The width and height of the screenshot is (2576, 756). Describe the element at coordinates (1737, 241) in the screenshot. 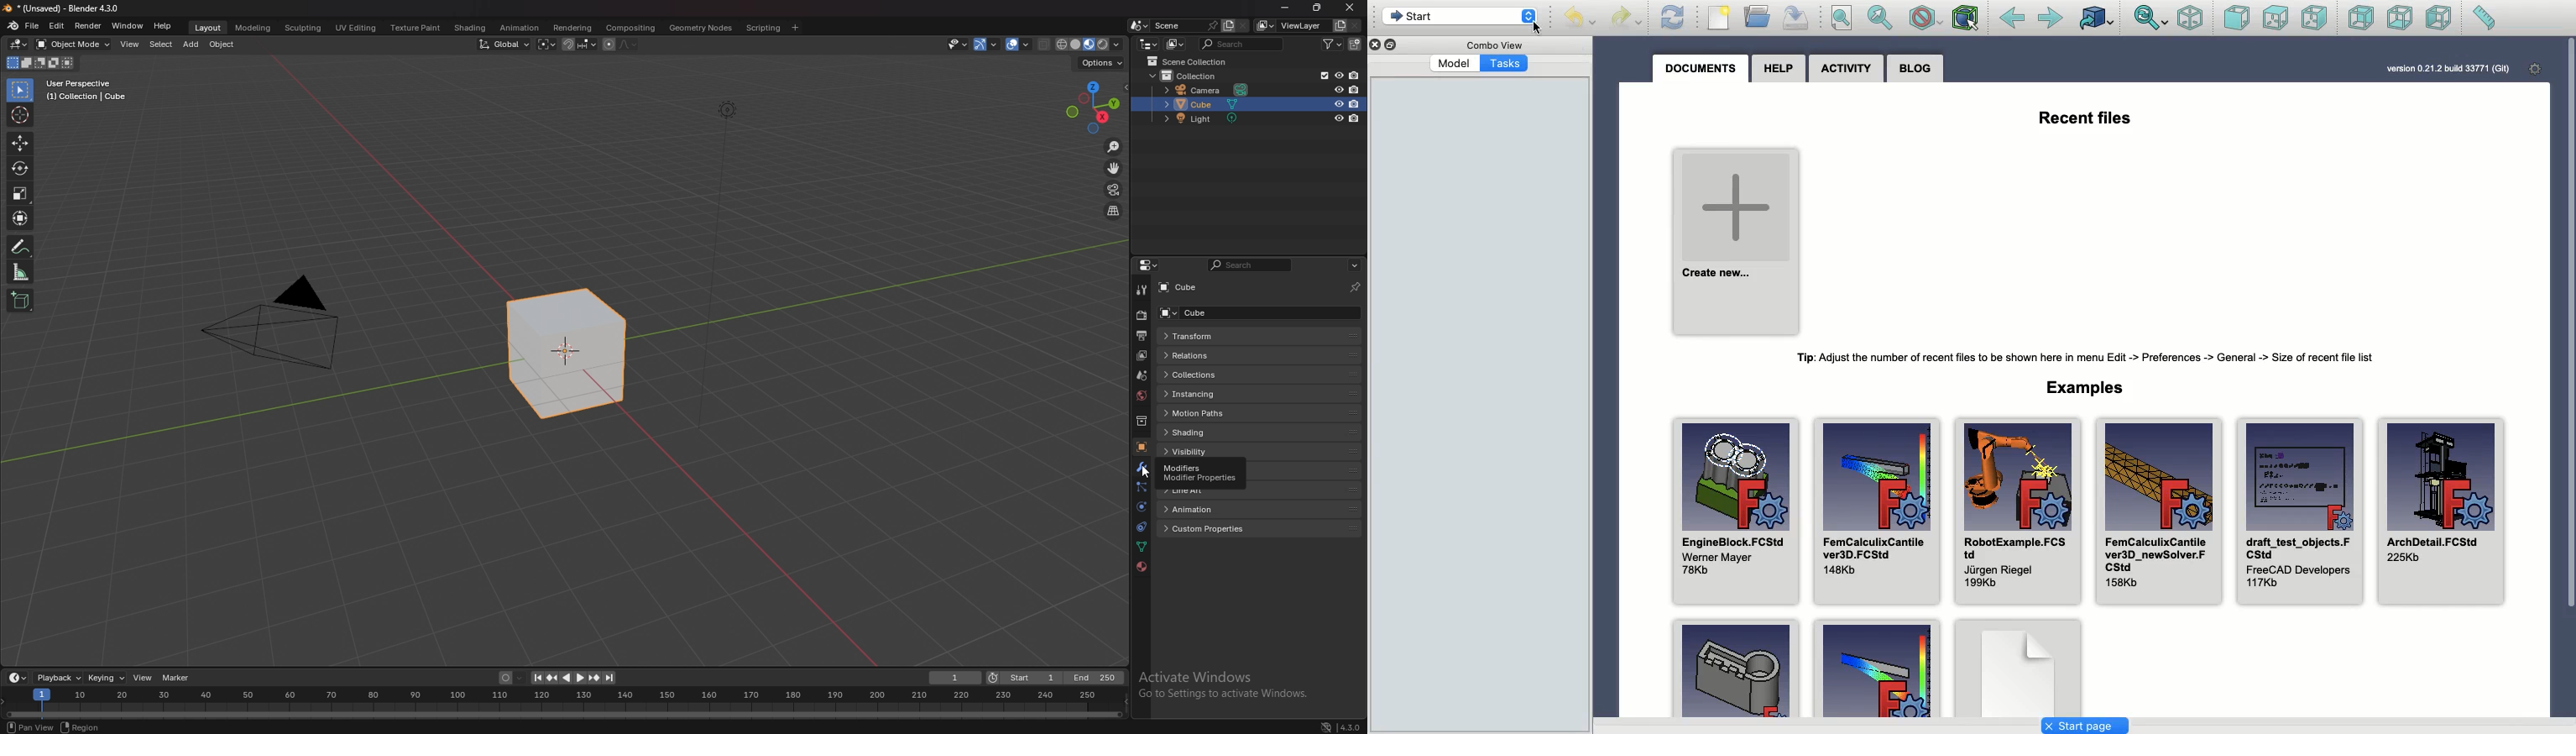

I see `Create new` at that location.